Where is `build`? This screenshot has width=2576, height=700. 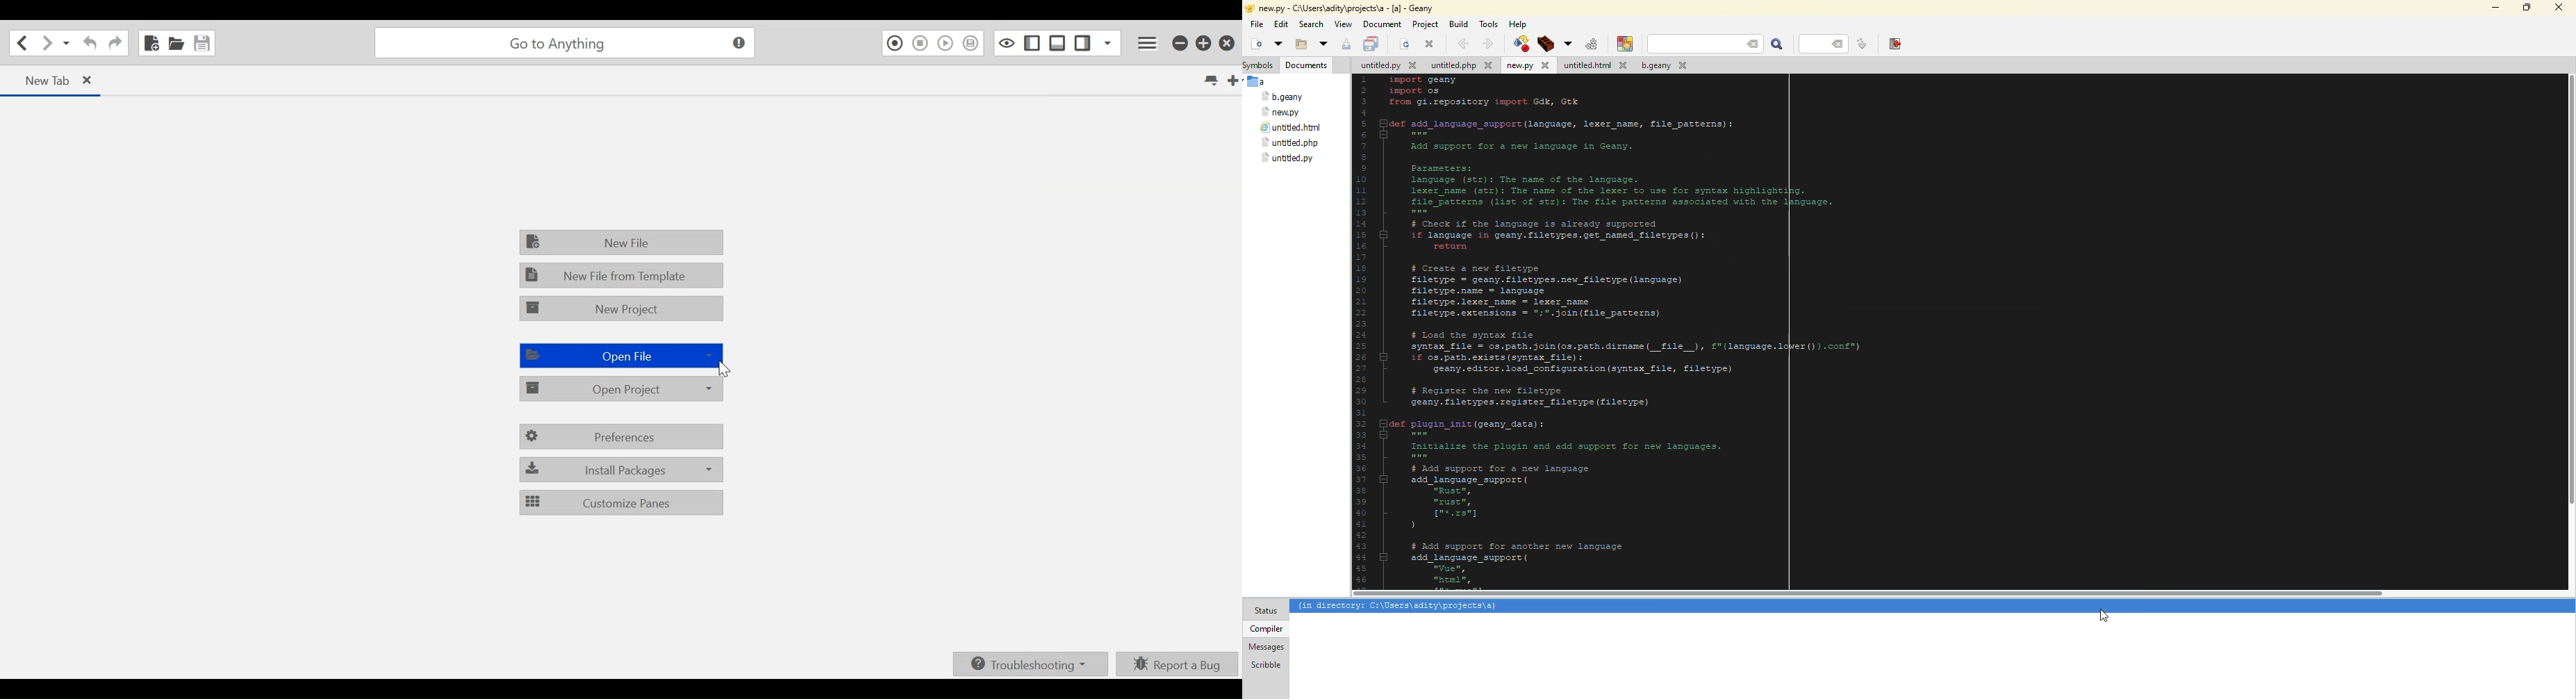
build is located at coordinates (1458, 23).